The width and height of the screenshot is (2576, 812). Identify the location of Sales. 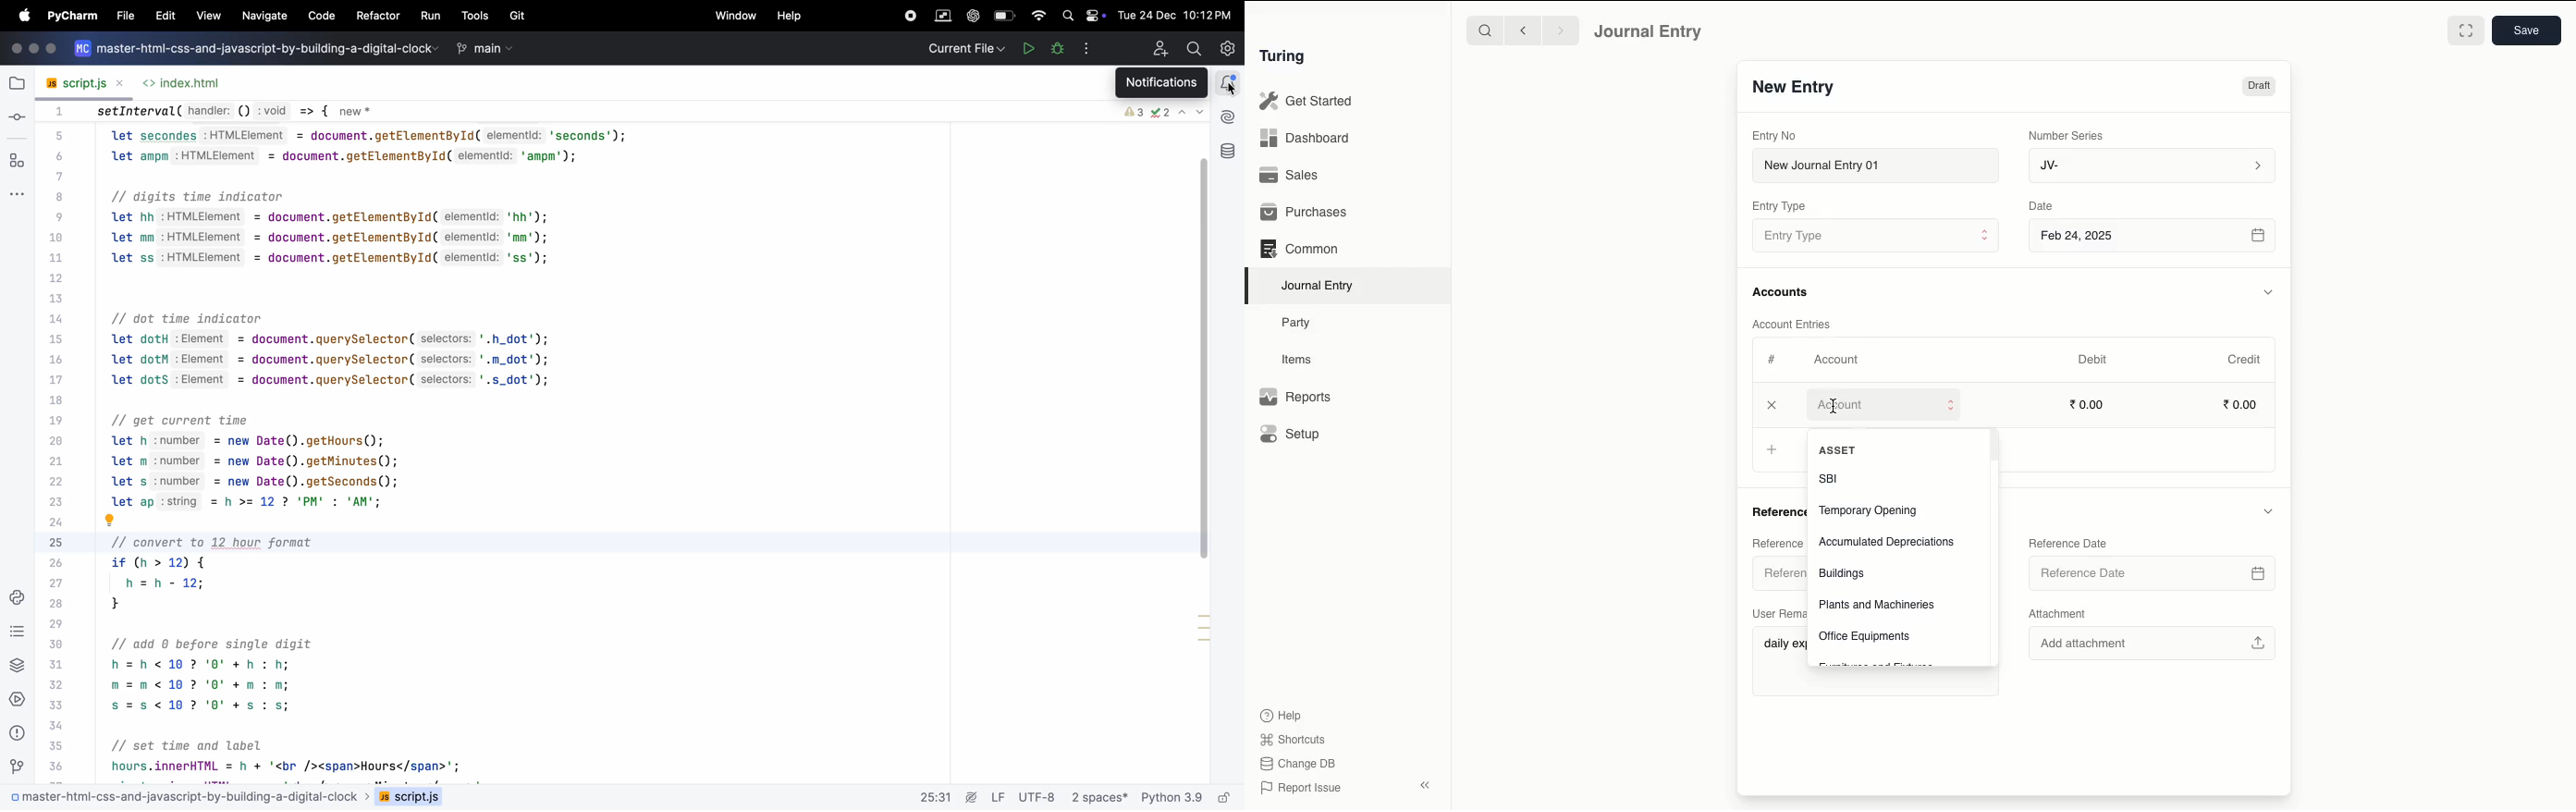
(1292, 175).